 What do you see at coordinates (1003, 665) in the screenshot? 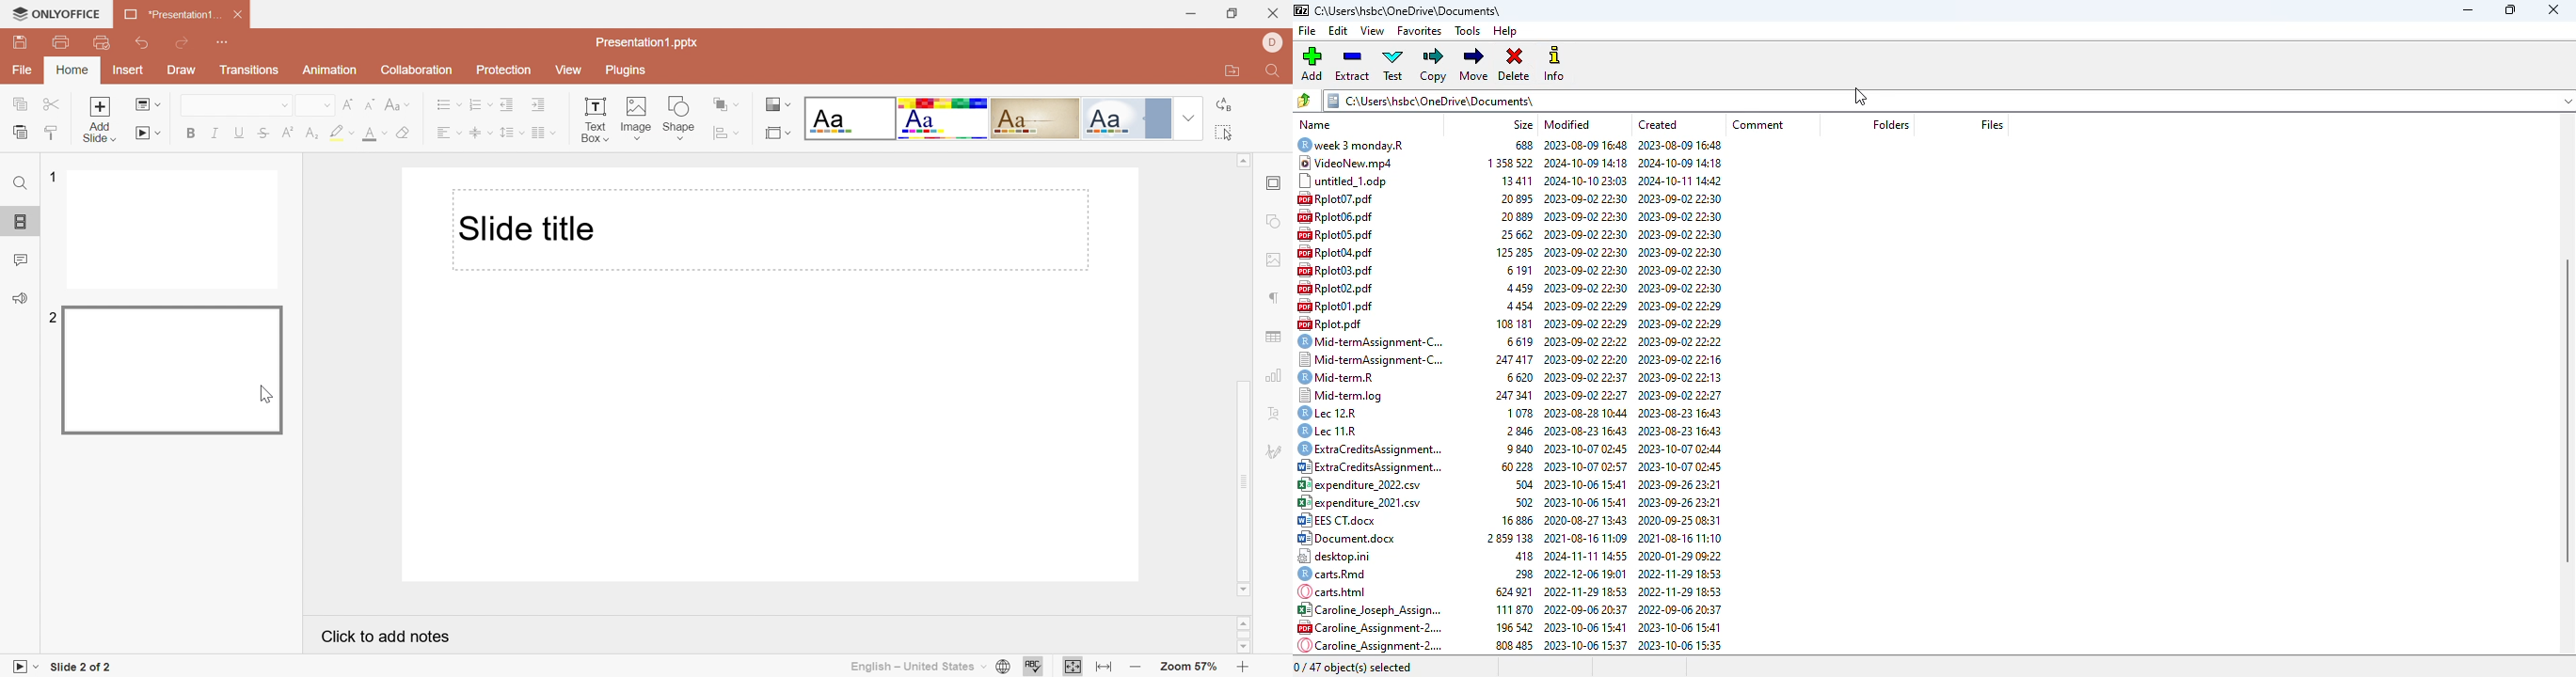
I see `Set document language` at bounding box center [1003, 665].